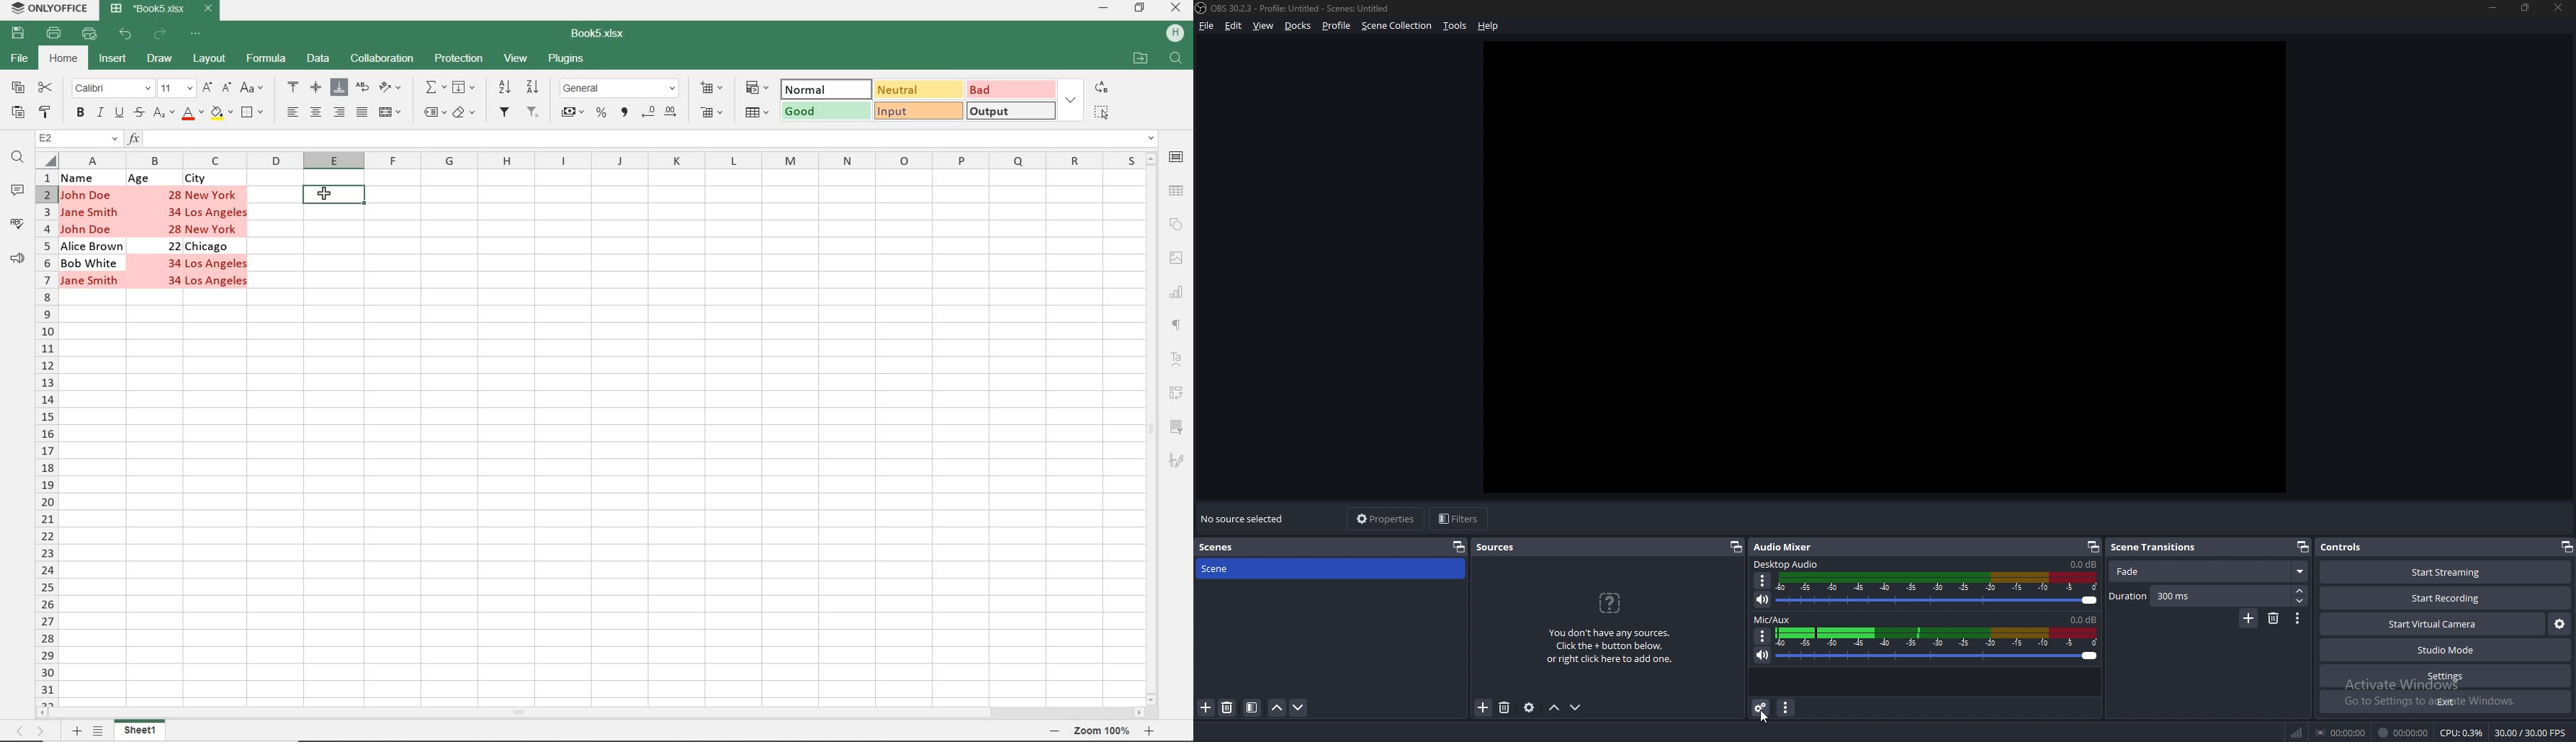 Image resolution: width=2576 pixels, height=756 pixels. What do you see at coordinates (2351, 547) in the screenshot?
I see `controls` at bounding box center [2351, 547].